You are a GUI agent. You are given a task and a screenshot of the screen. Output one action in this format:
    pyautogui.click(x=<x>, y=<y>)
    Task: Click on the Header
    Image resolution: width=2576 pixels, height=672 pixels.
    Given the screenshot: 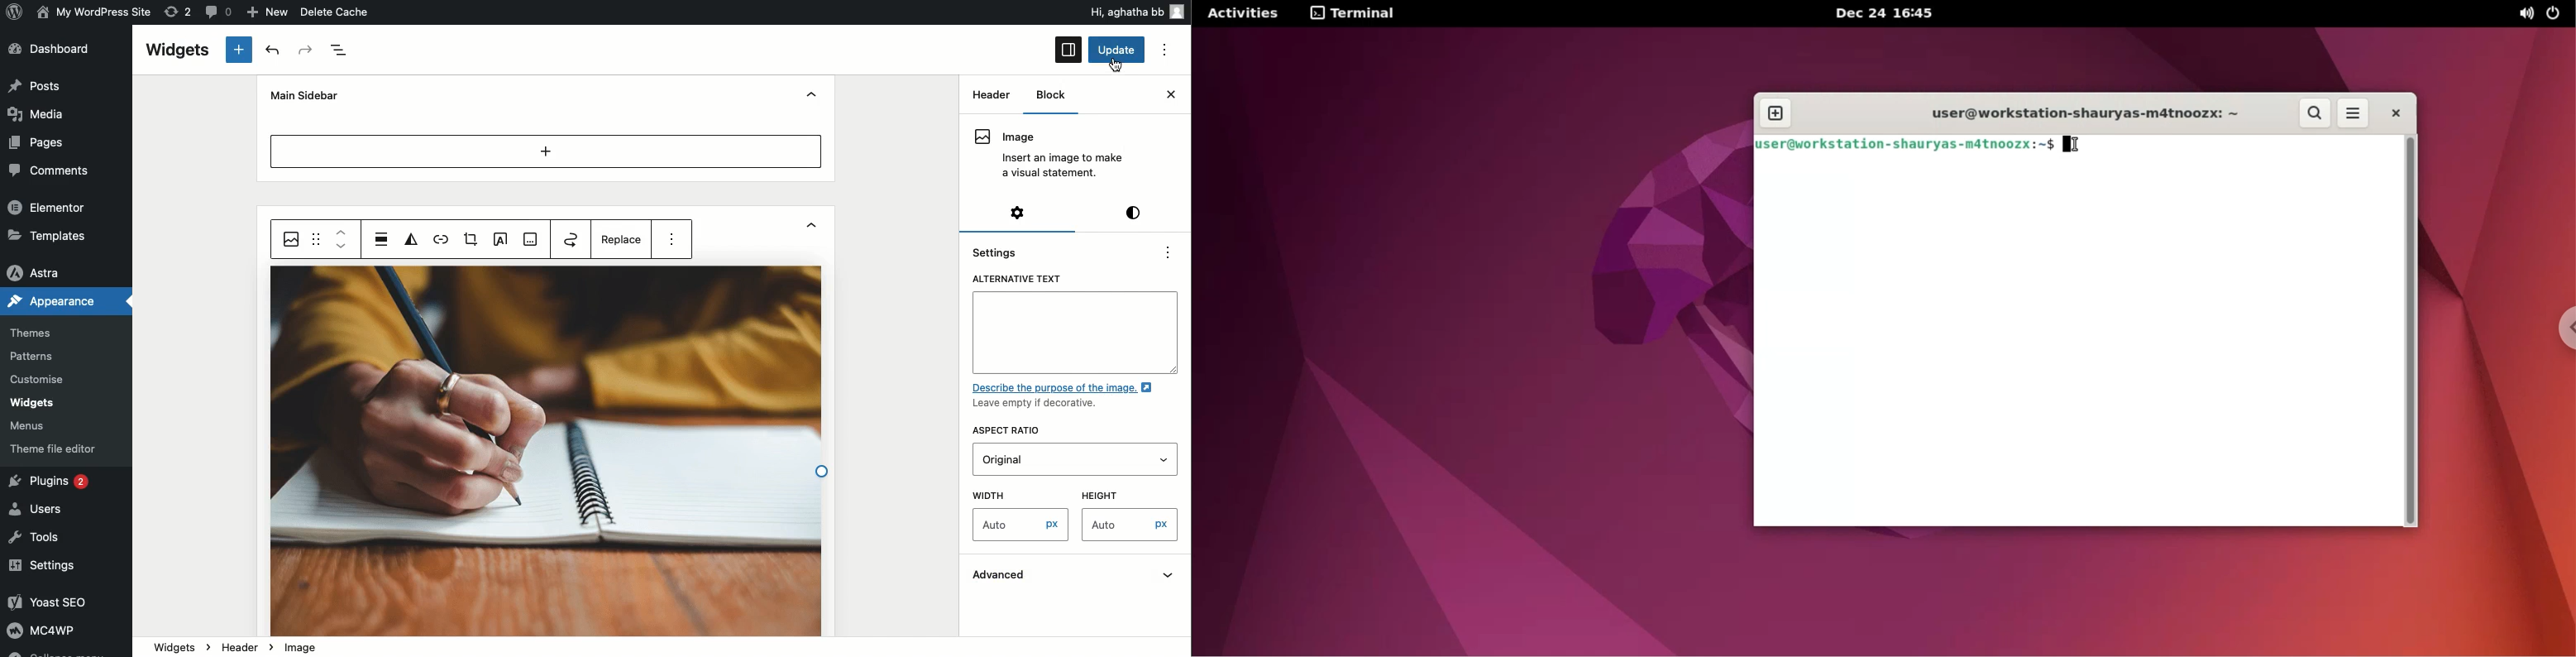 What is the action you would take?
    pyautogui.click(x=245, y=646)
    